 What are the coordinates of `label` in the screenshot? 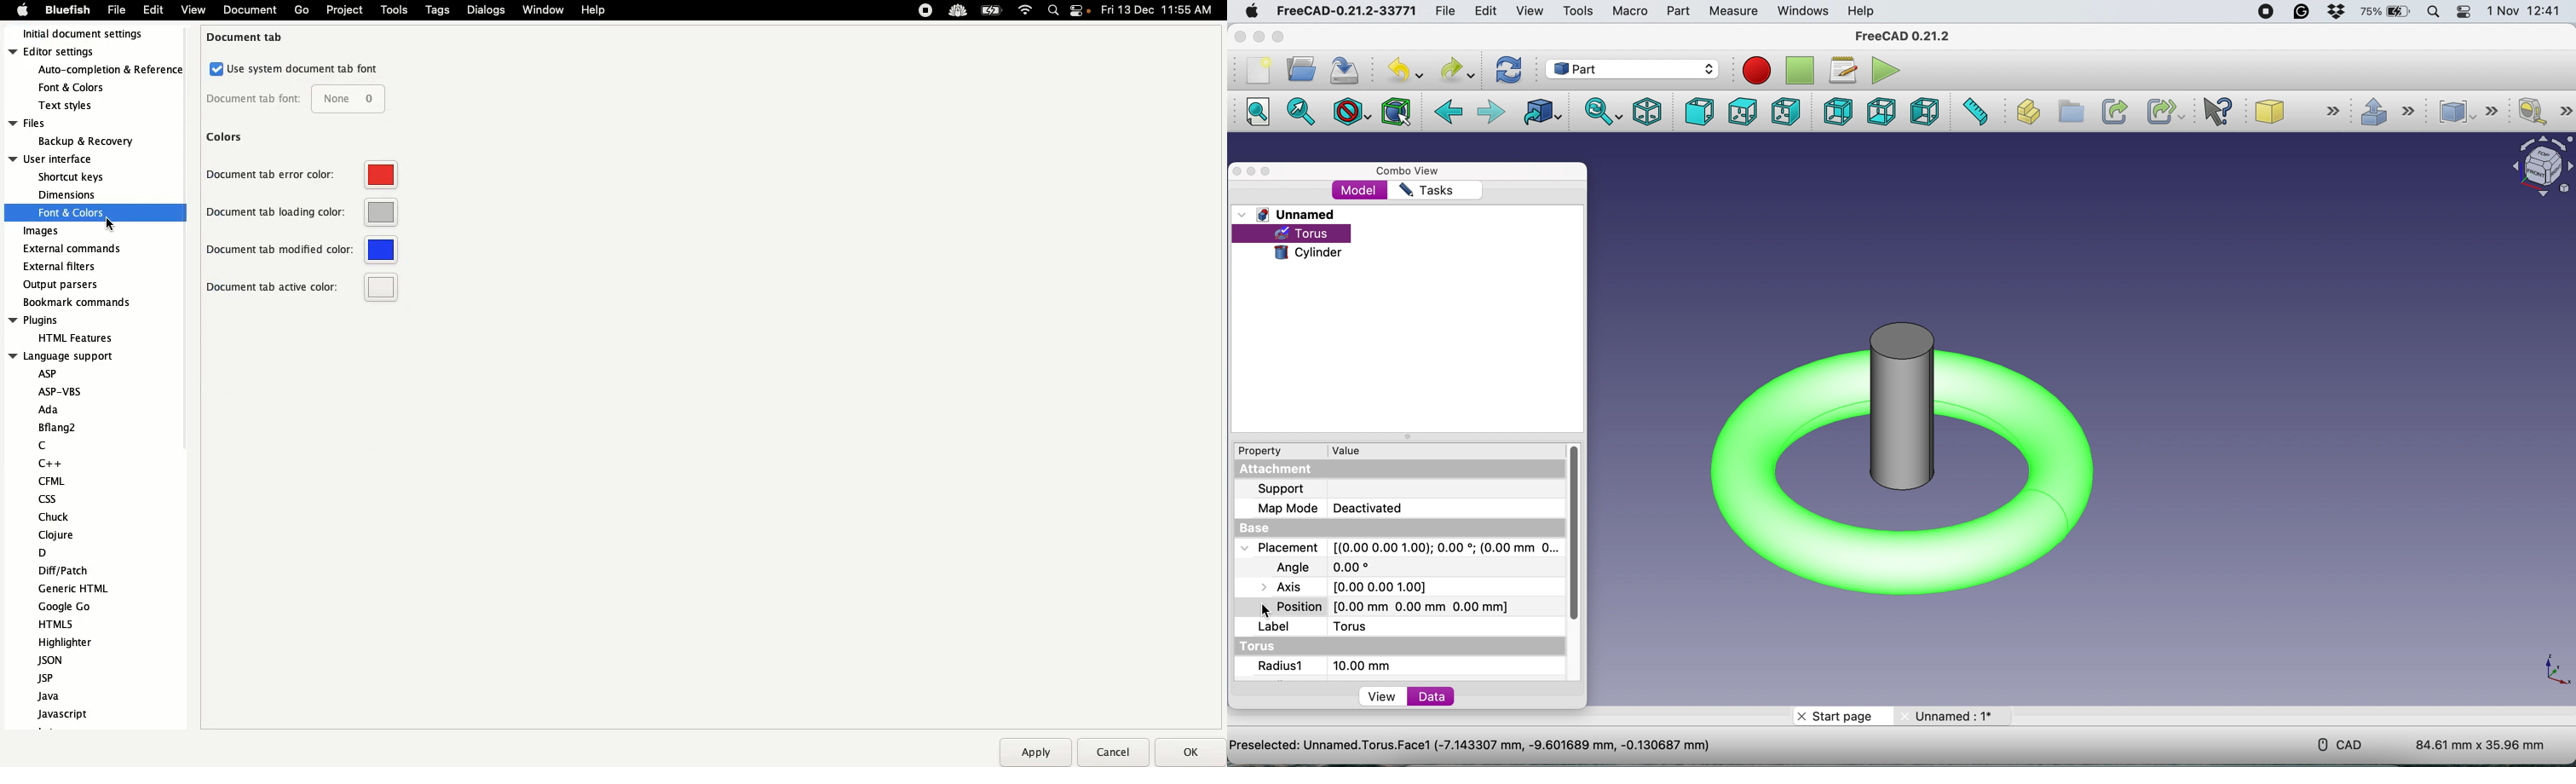 It's located at (1274, 627).